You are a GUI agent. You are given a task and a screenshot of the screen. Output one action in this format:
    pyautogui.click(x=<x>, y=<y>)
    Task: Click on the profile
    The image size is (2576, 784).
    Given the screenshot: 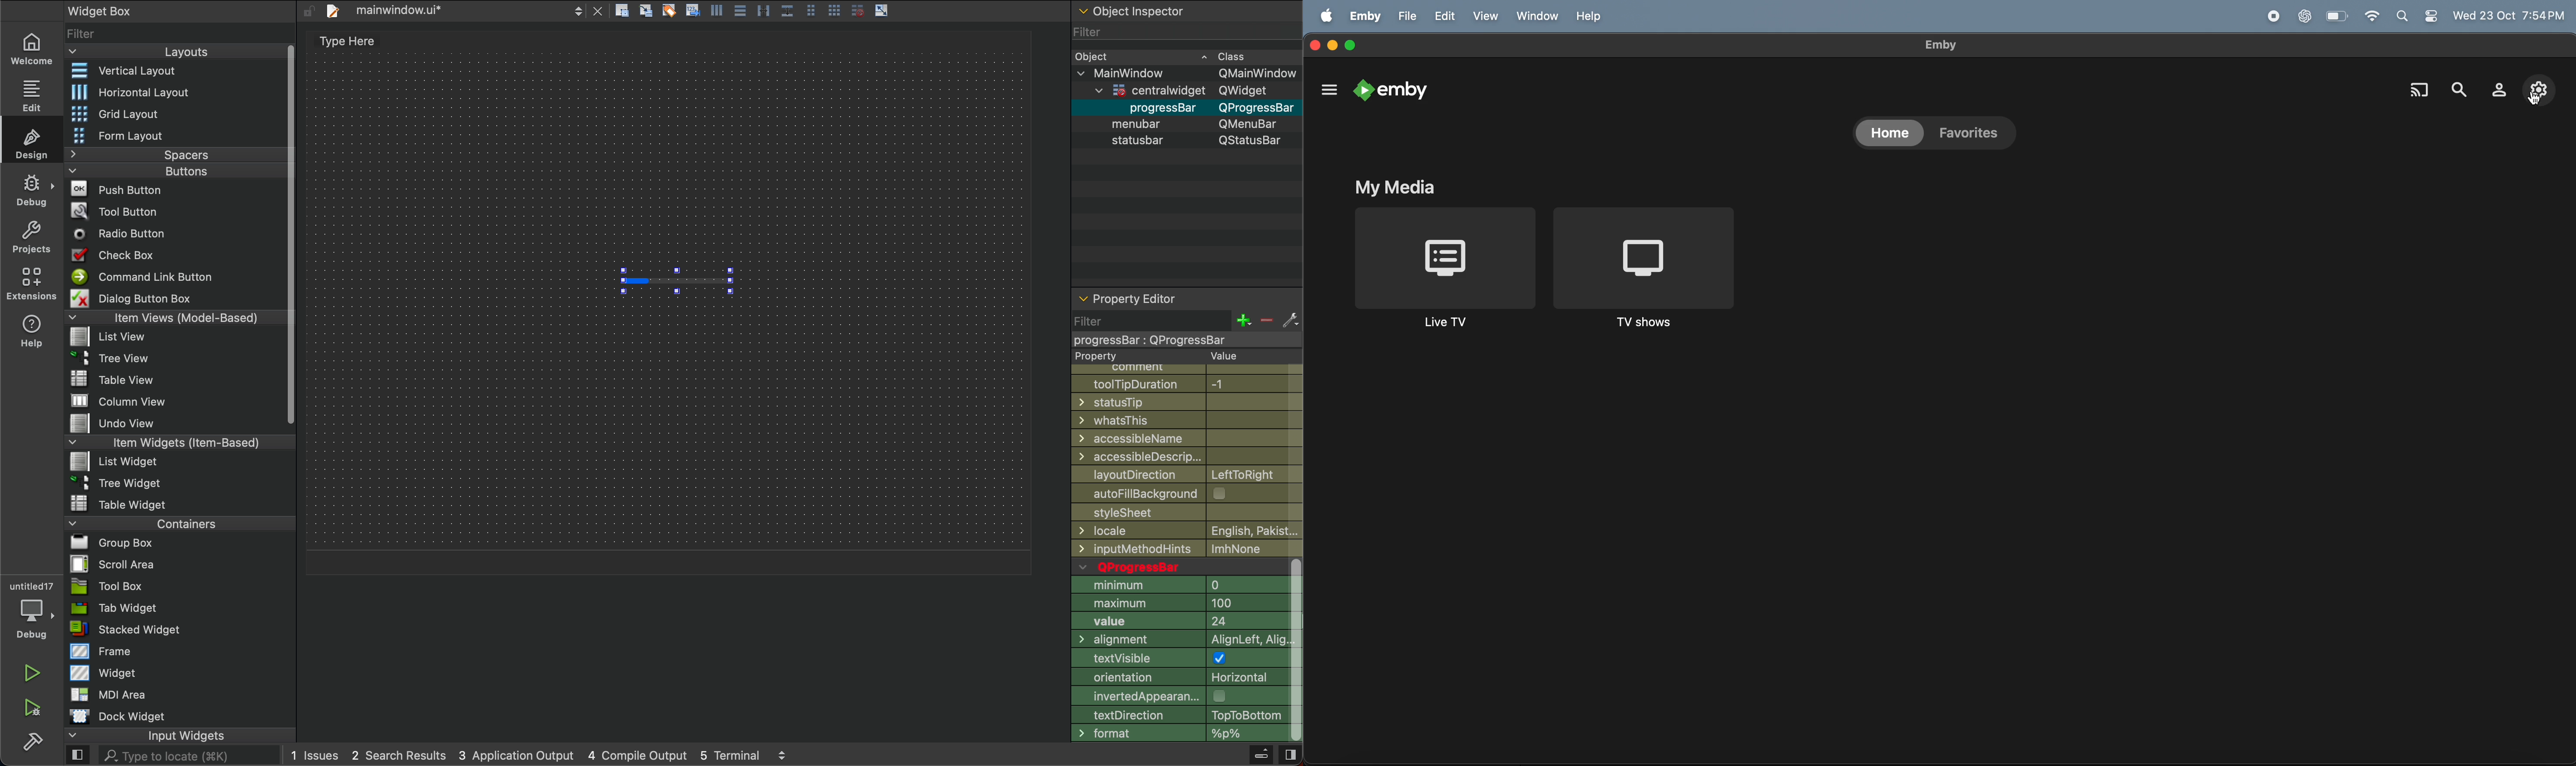 What is the action you would take?
    pyautogui.click(x=2495, y=87)
    